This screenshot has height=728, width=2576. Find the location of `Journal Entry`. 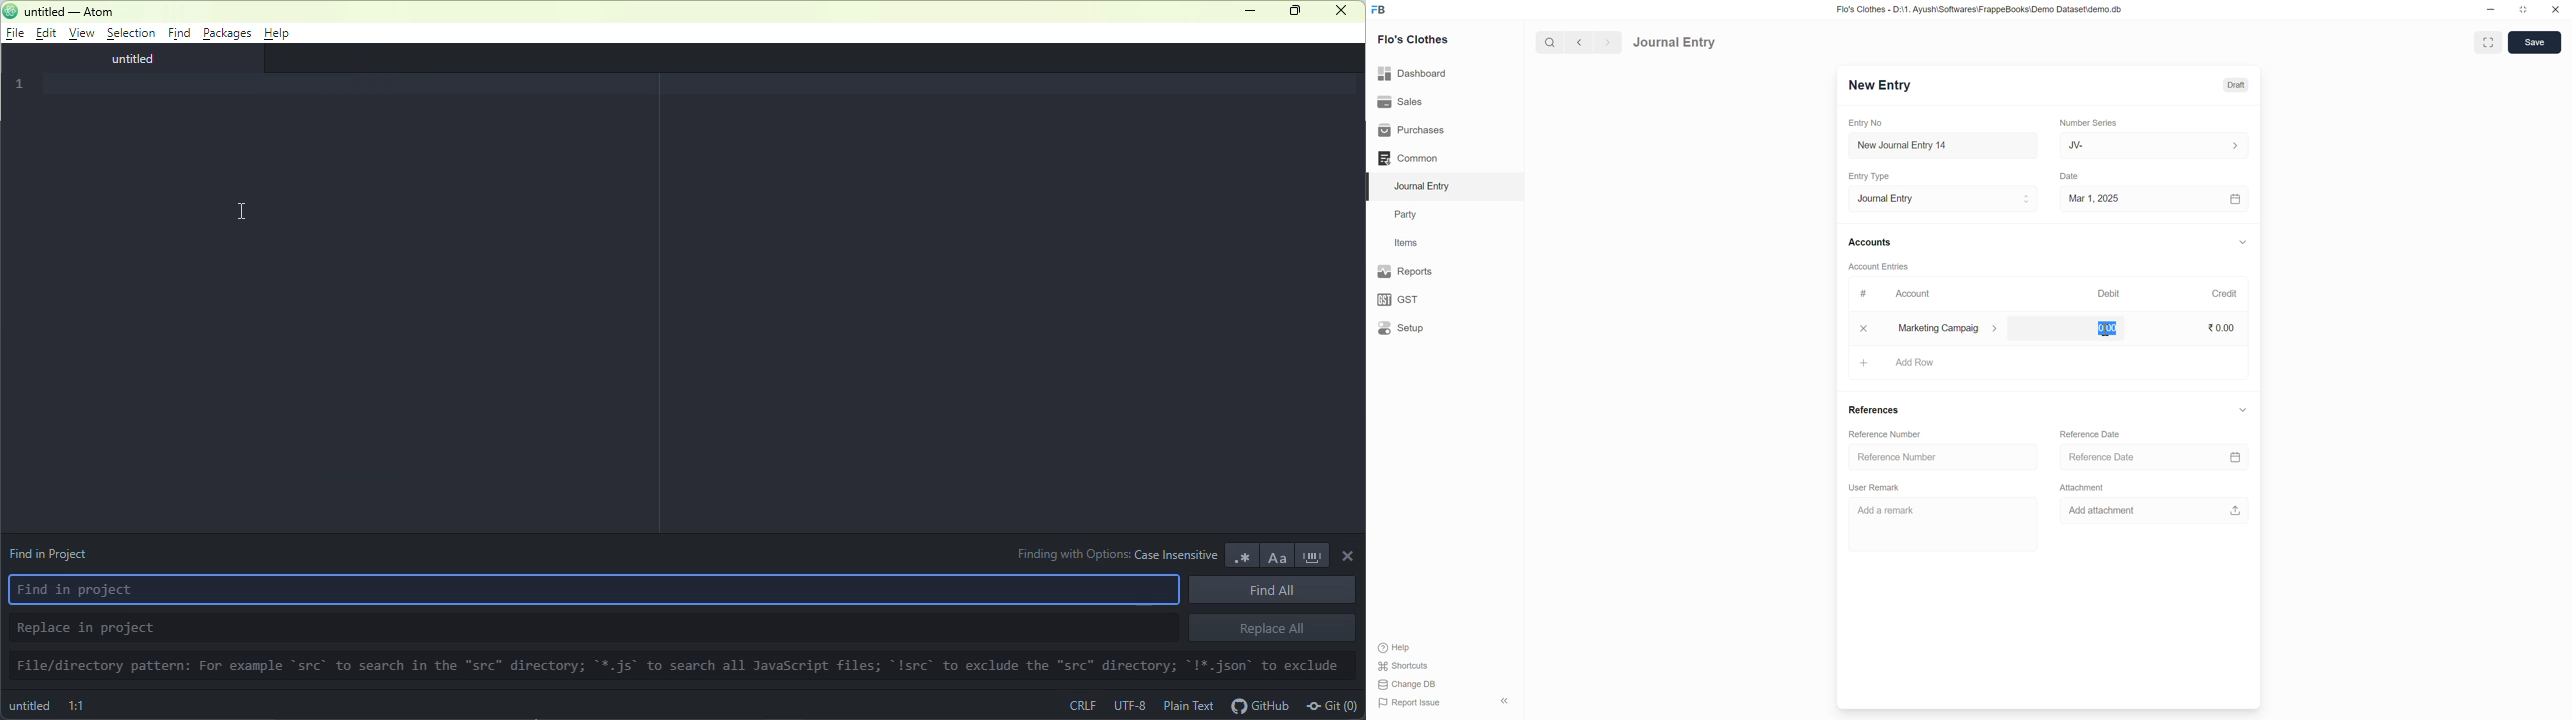

Journal Entry is located at coordinates (1426, 186).